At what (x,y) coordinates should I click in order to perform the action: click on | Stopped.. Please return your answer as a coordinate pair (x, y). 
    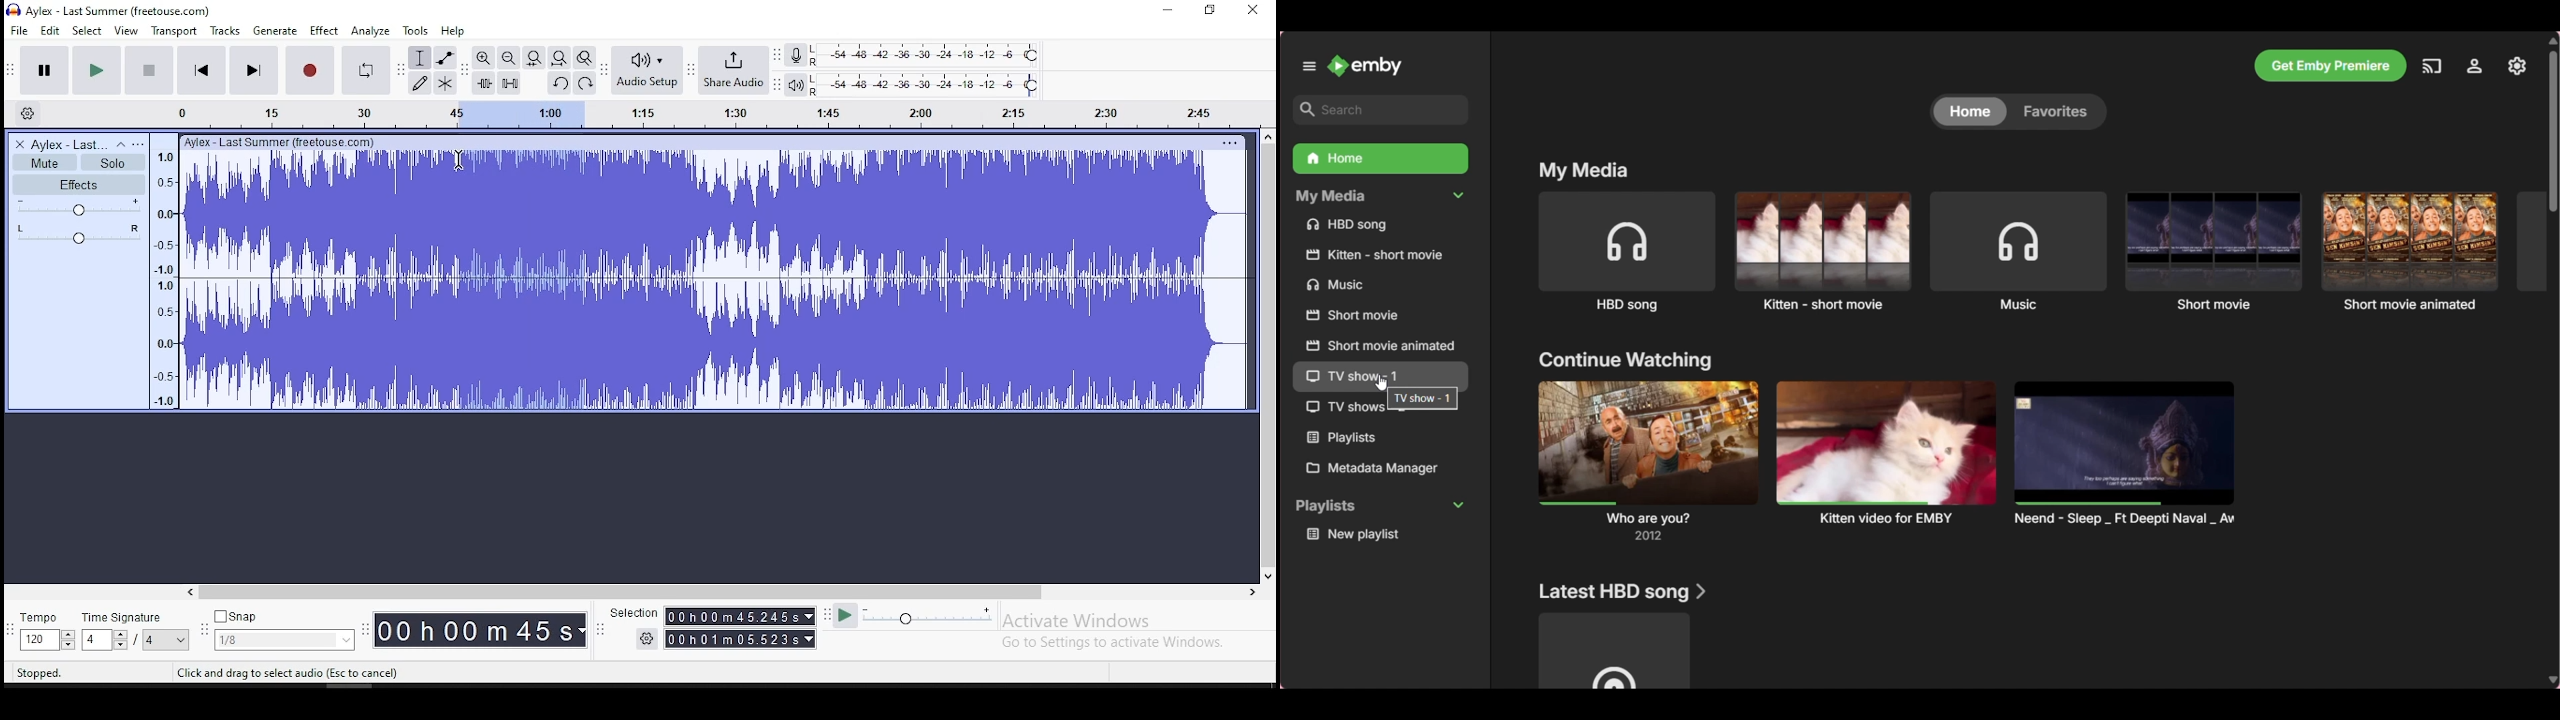
    Looking at the image, I should click on (31, 672).